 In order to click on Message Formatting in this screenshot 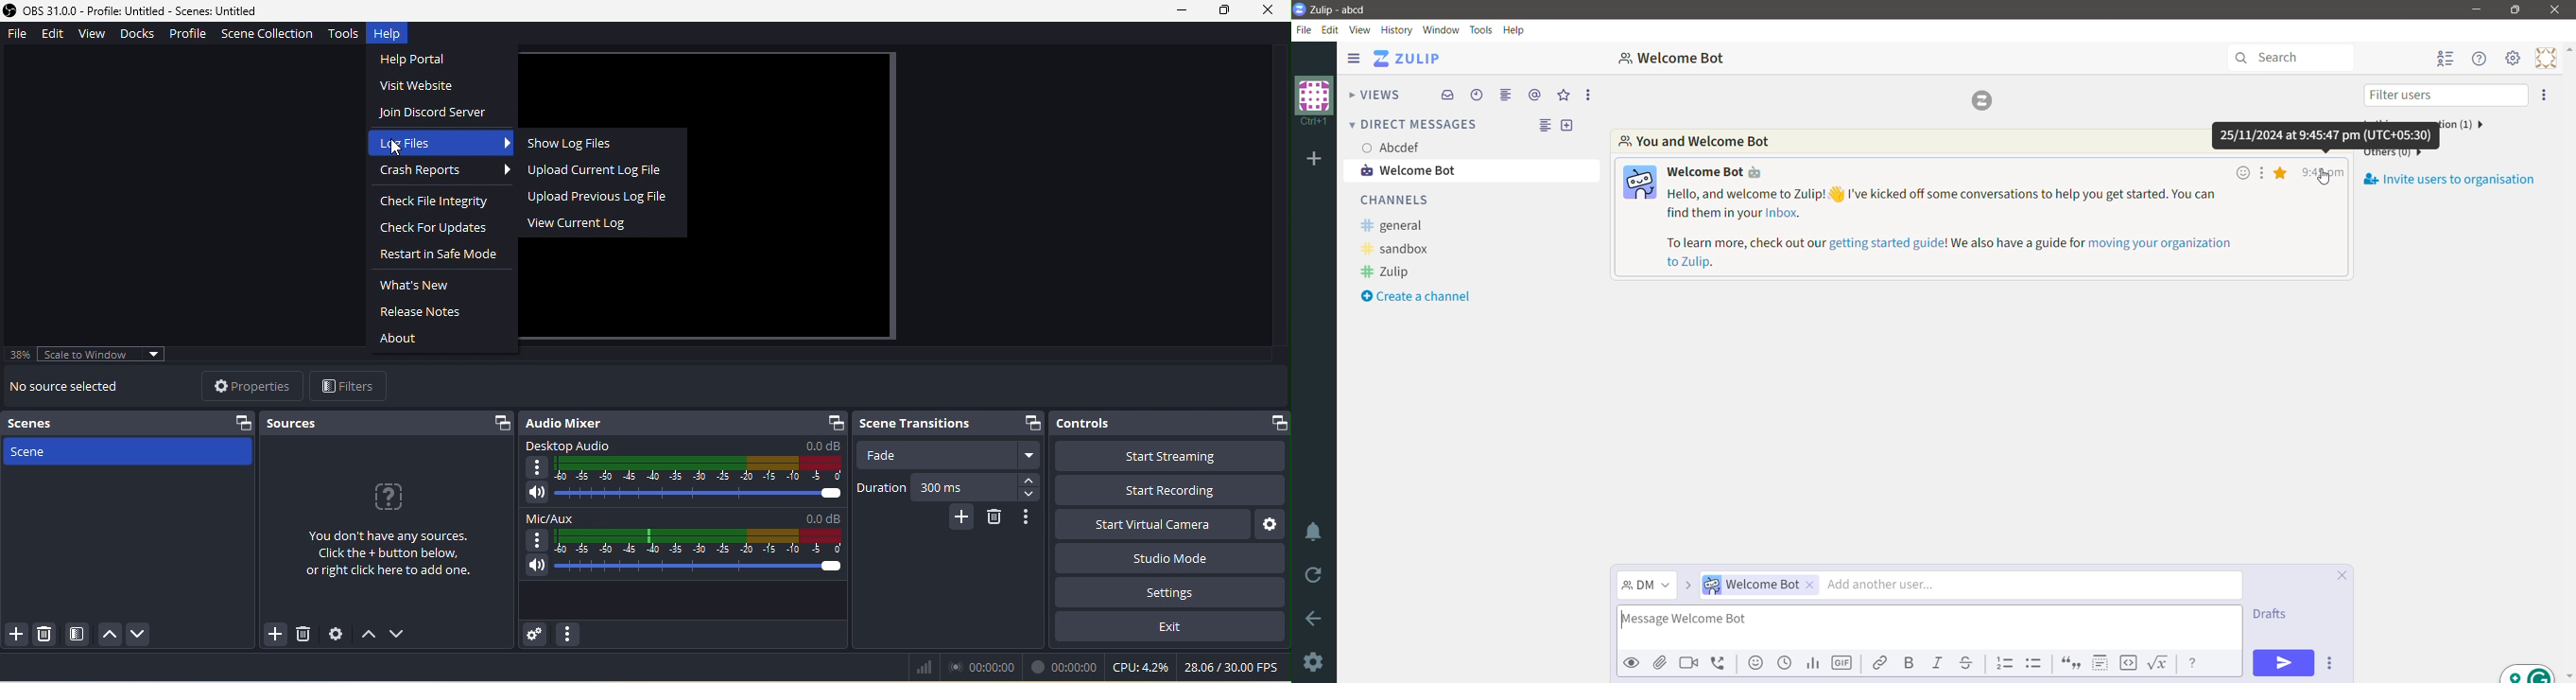, I will do `click(2194, 663)`.